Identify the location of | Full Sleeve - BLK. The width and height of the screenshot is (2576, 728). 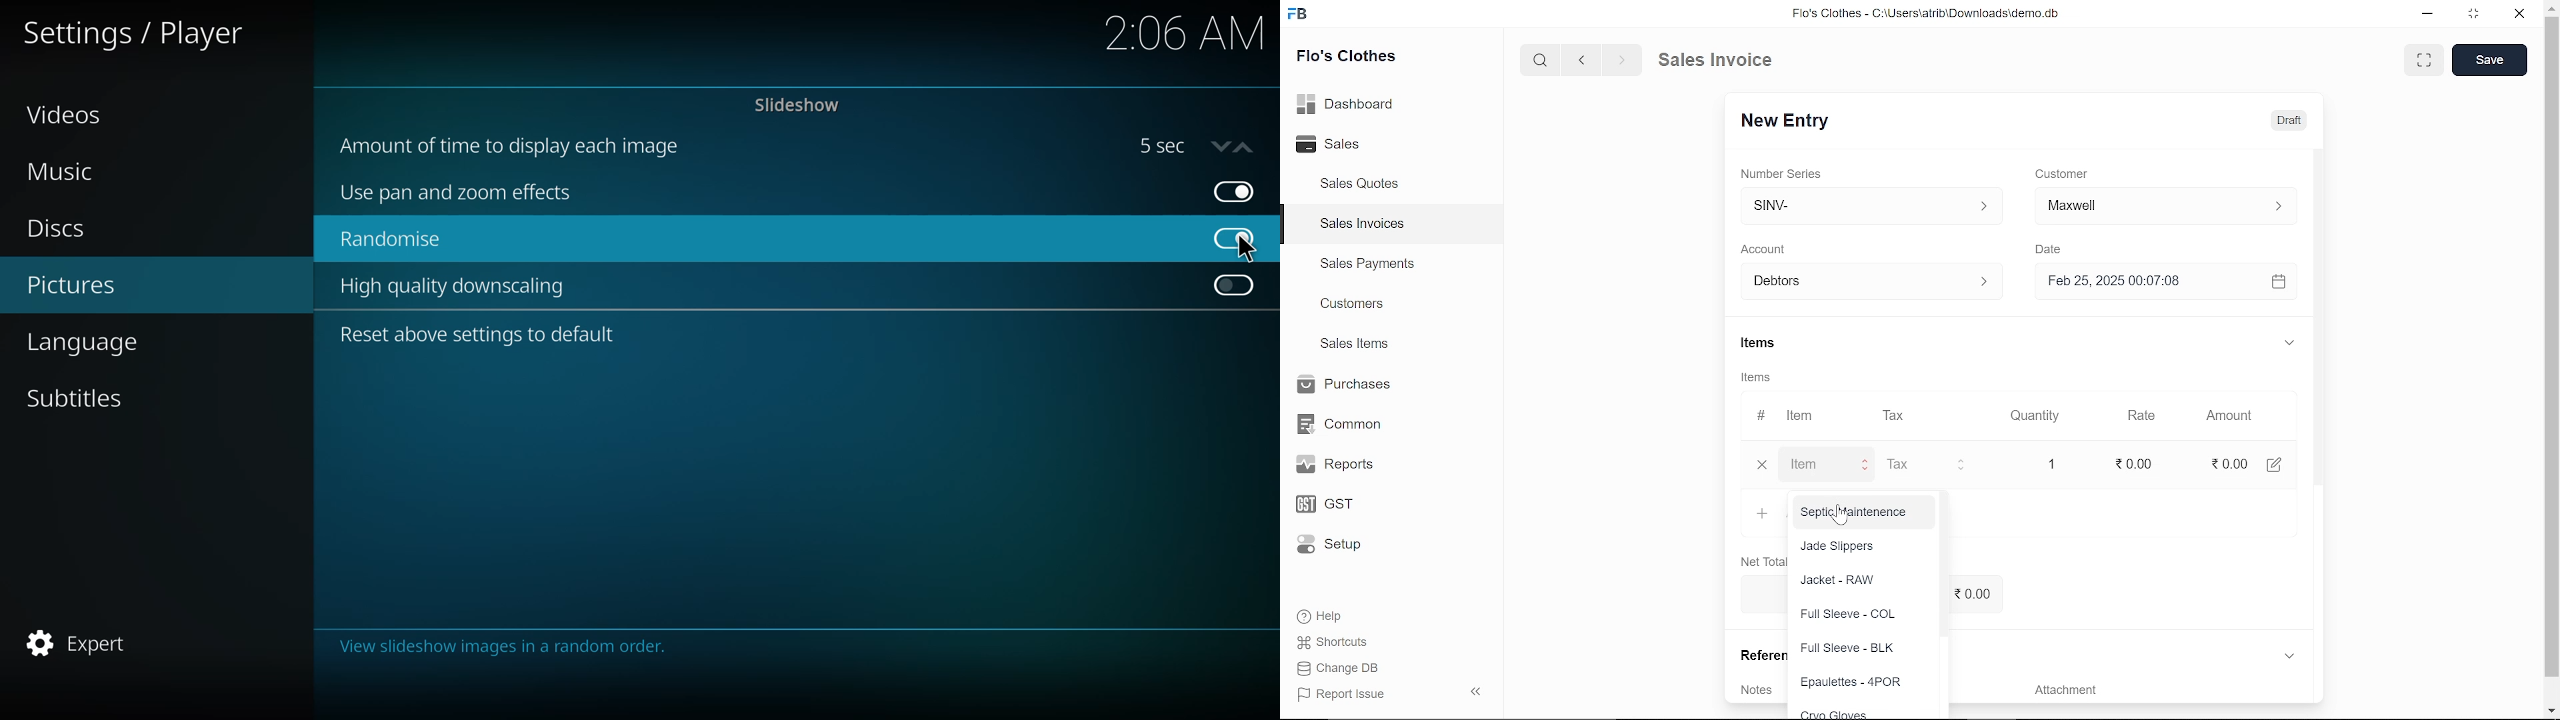
(1850, 650).